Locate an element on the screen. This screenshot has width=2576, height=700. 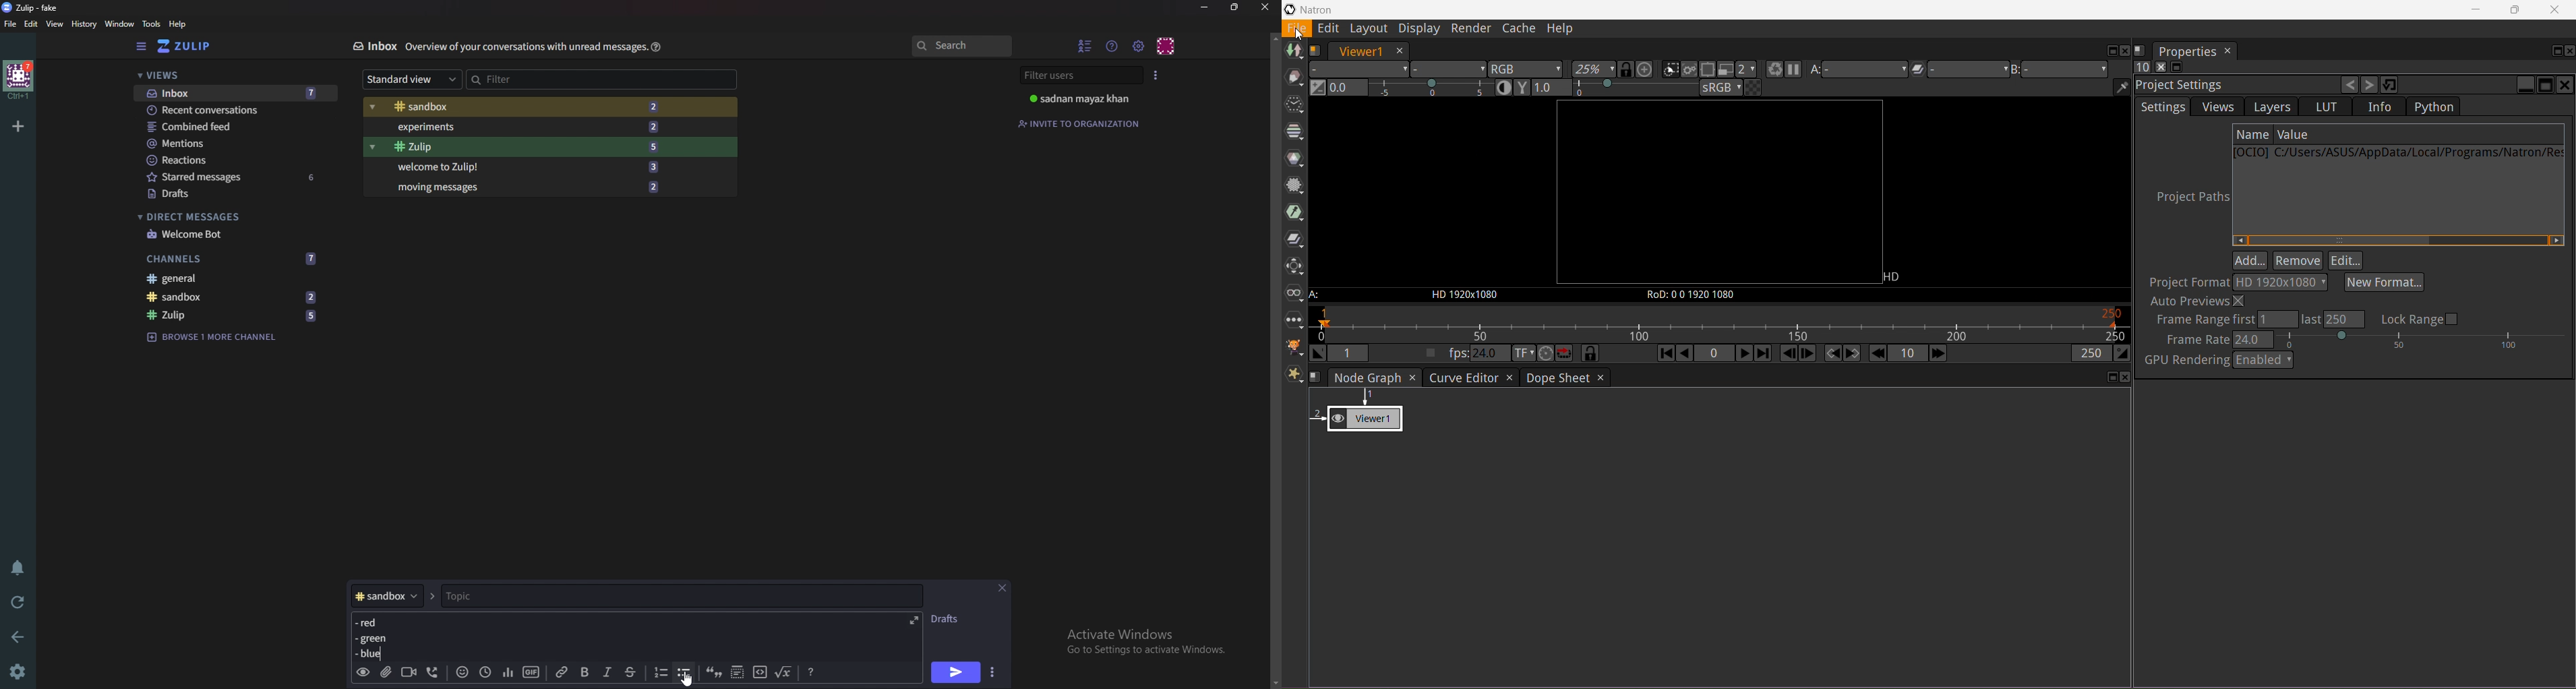
Info is located at coordinates (526, 46).